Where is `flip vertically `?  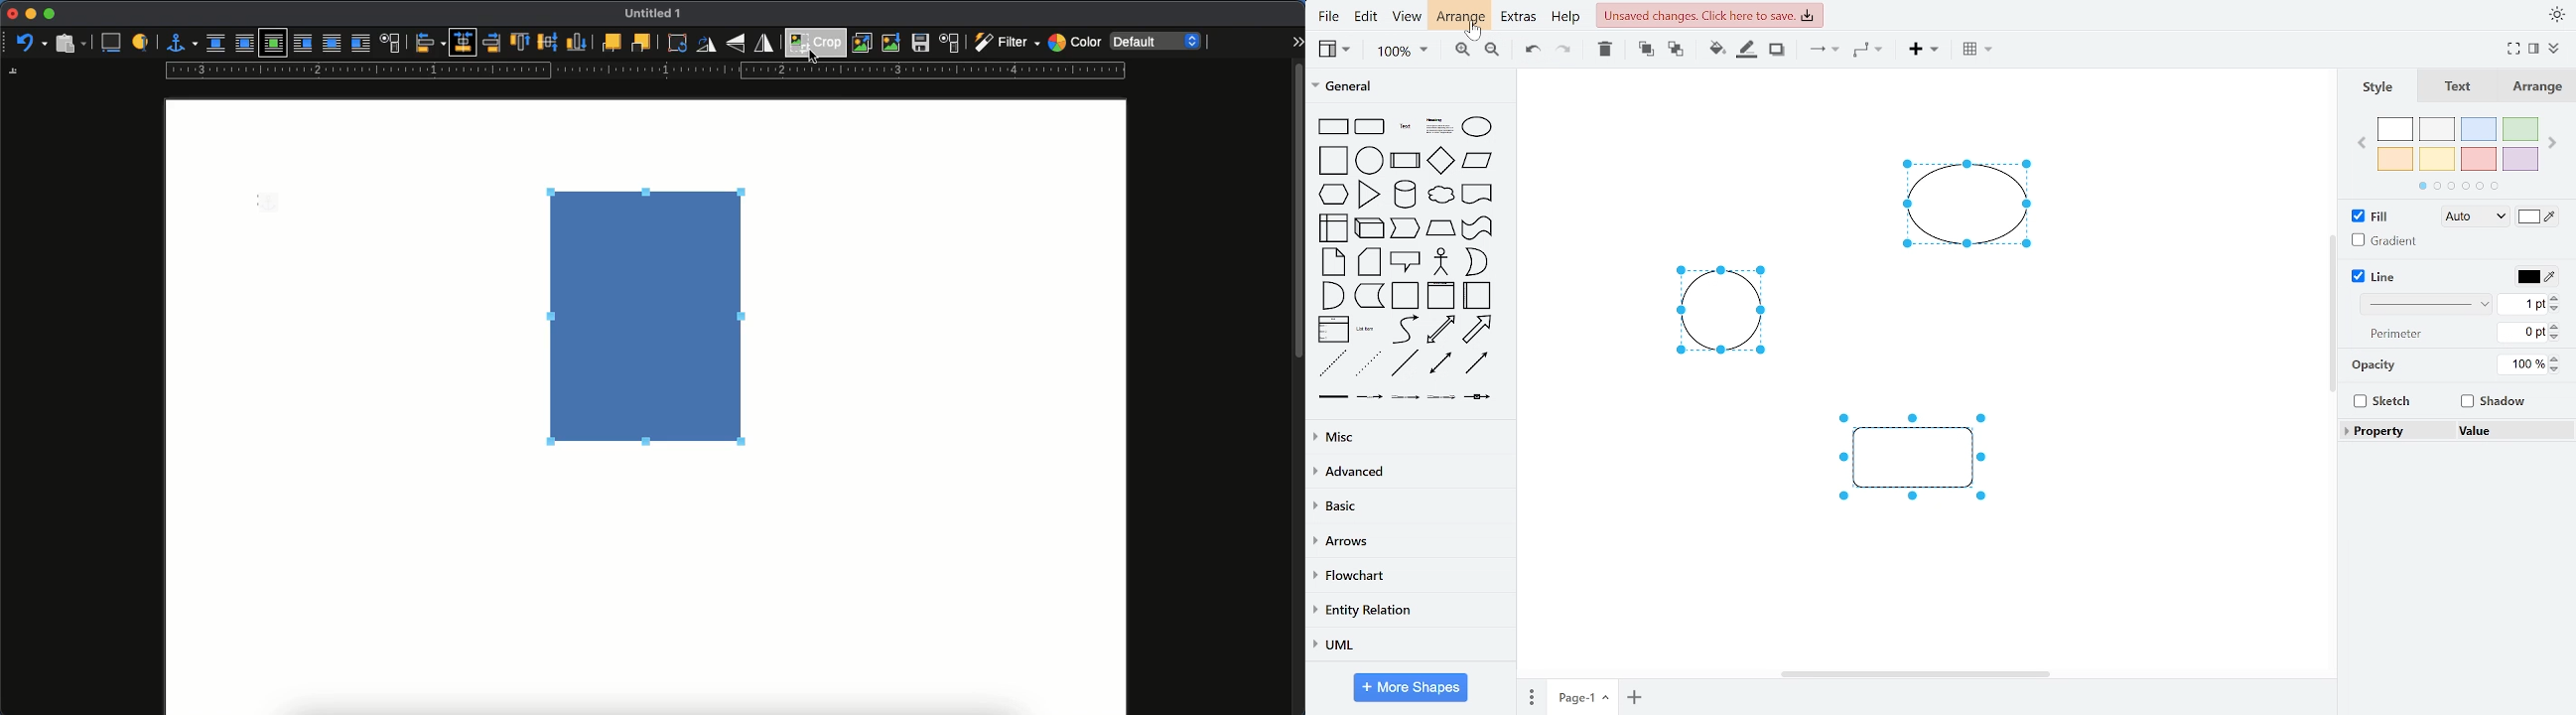
flip vertically  is located at coordinates (738, 43).